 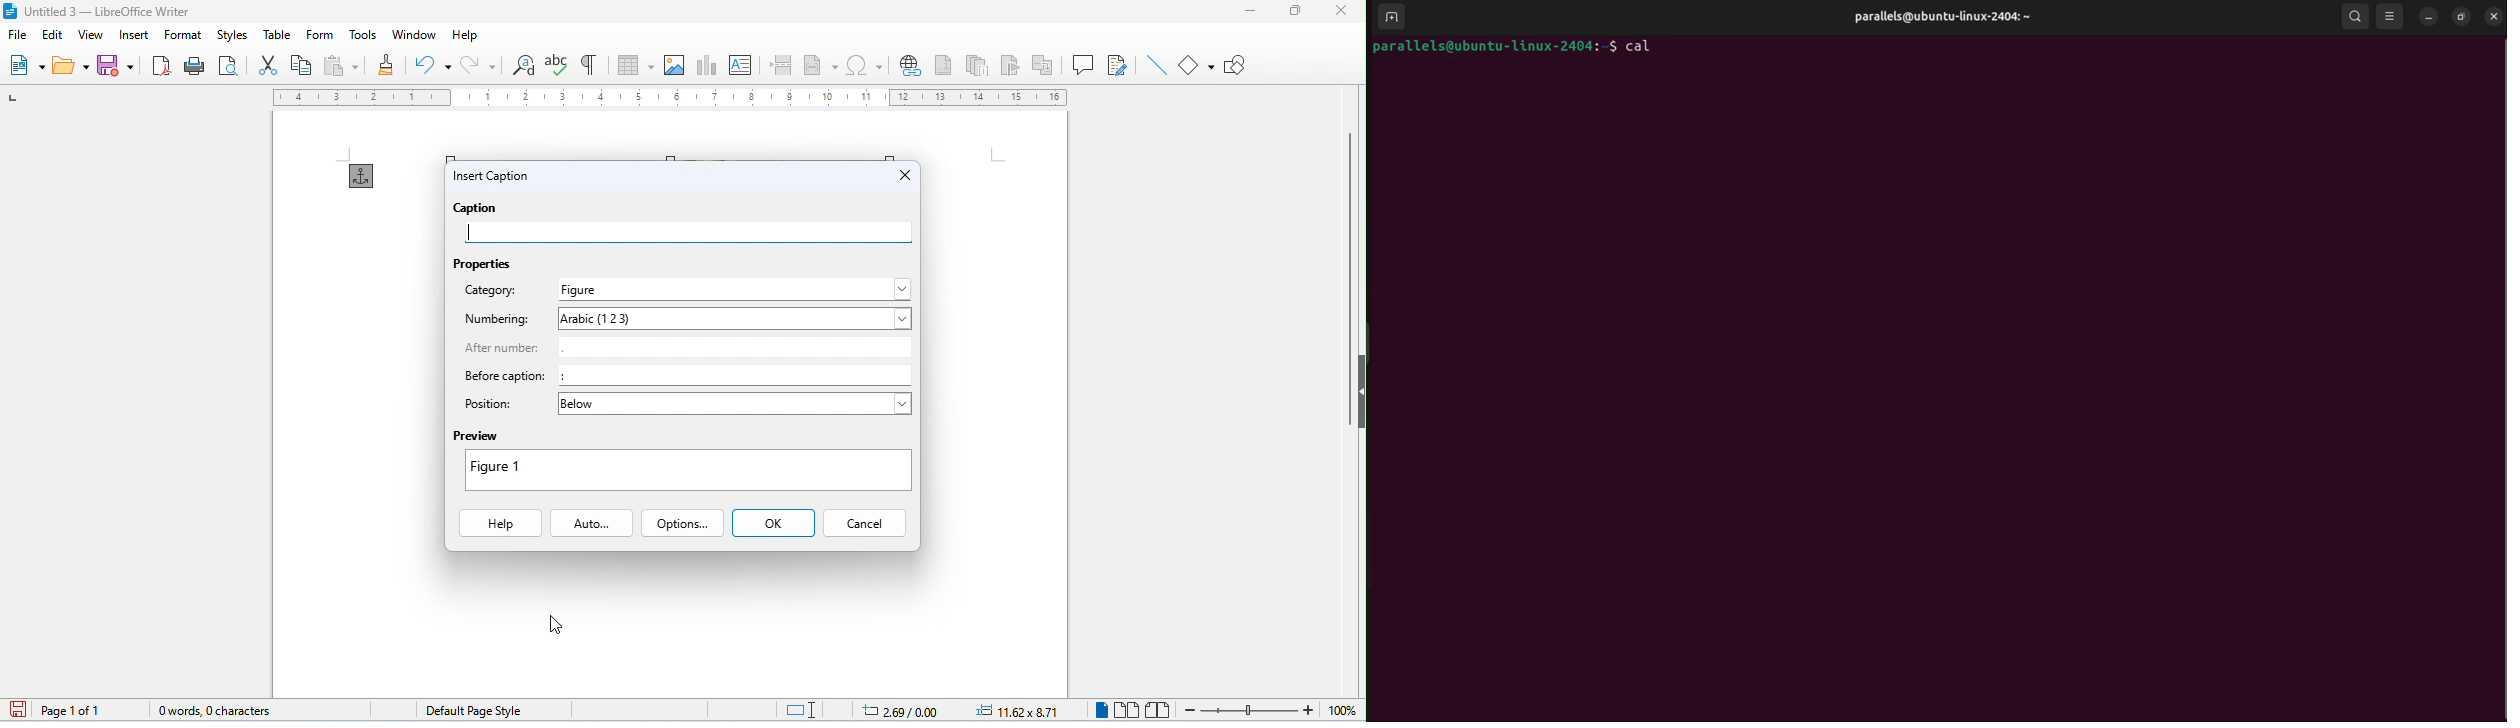 What do you see at coordinates (505, 351) in the screenshot?
I see `after number` at bounding box center [505, 351].